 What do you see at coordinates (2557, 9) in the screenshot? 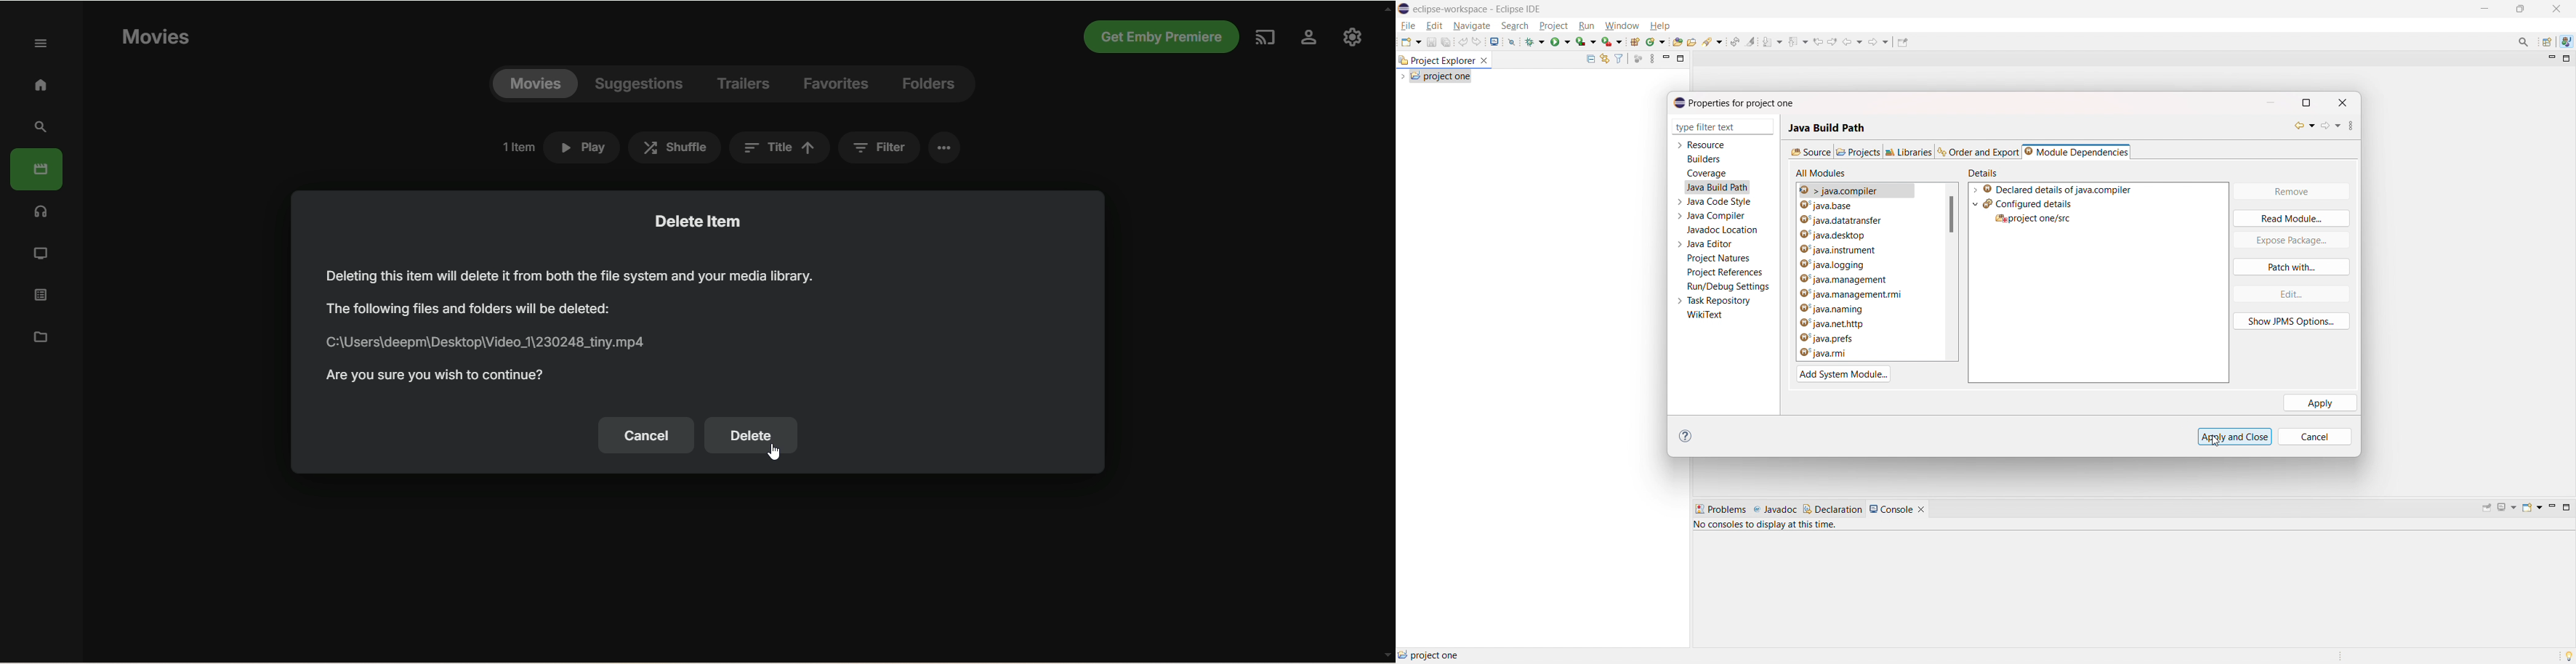
I see `close` at bounding box center [2557, 9].